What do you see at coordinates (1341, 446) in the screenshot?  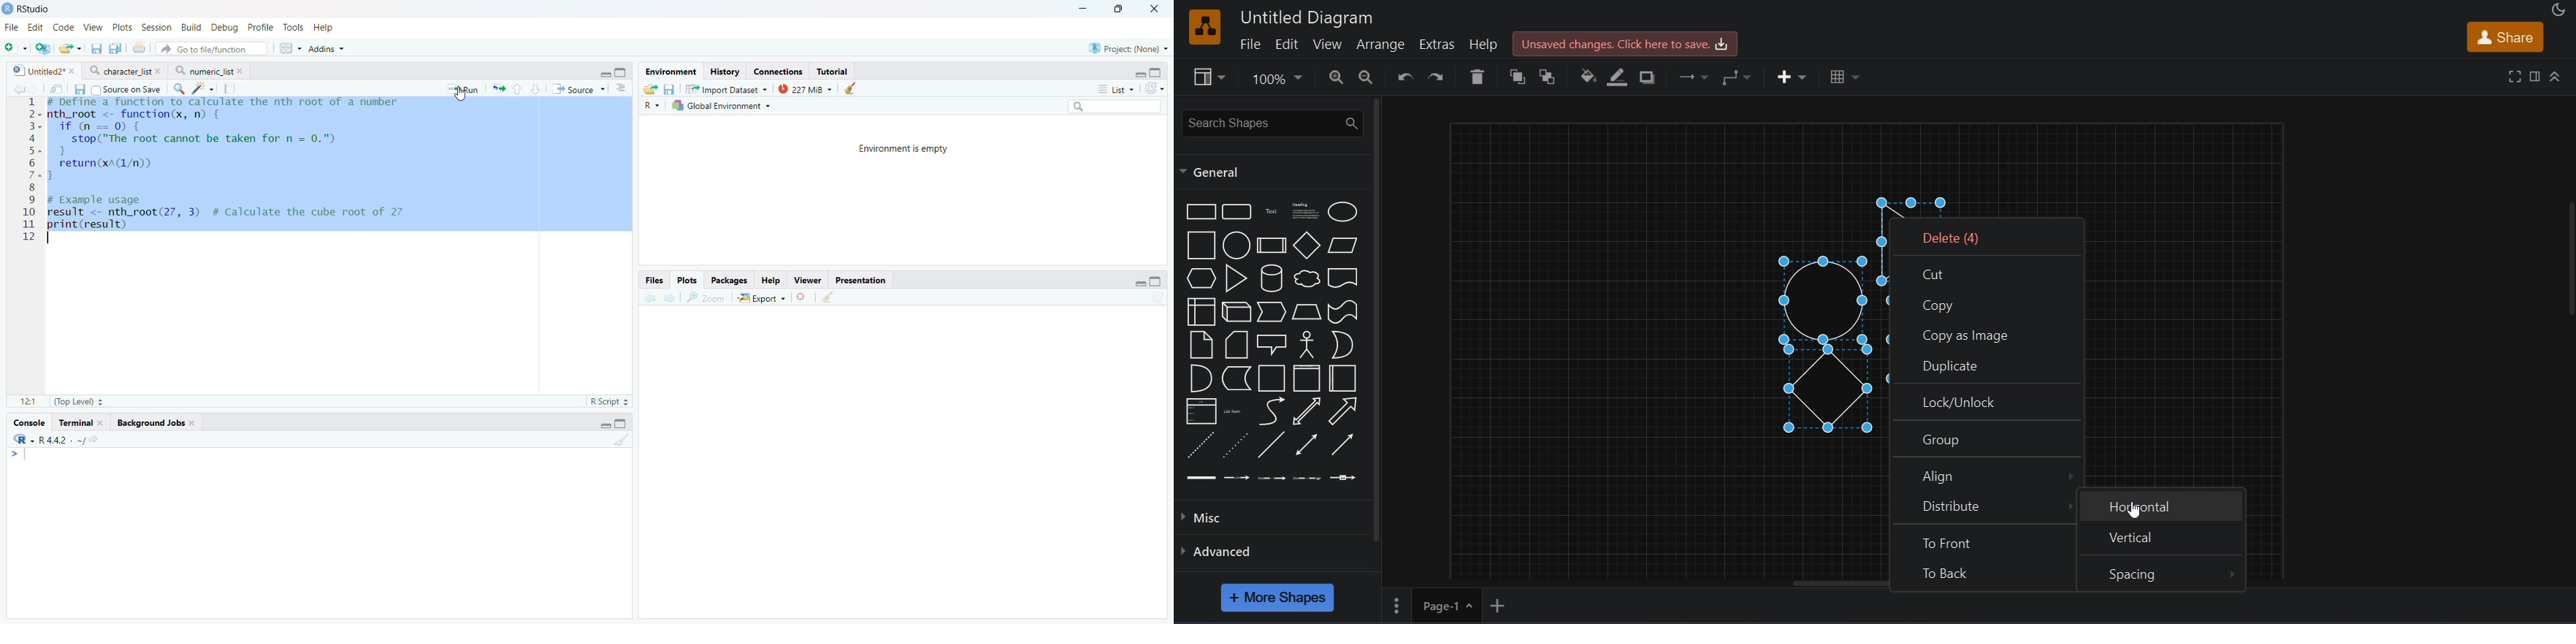 I see `directional ` at bounding box center [1341, 446].